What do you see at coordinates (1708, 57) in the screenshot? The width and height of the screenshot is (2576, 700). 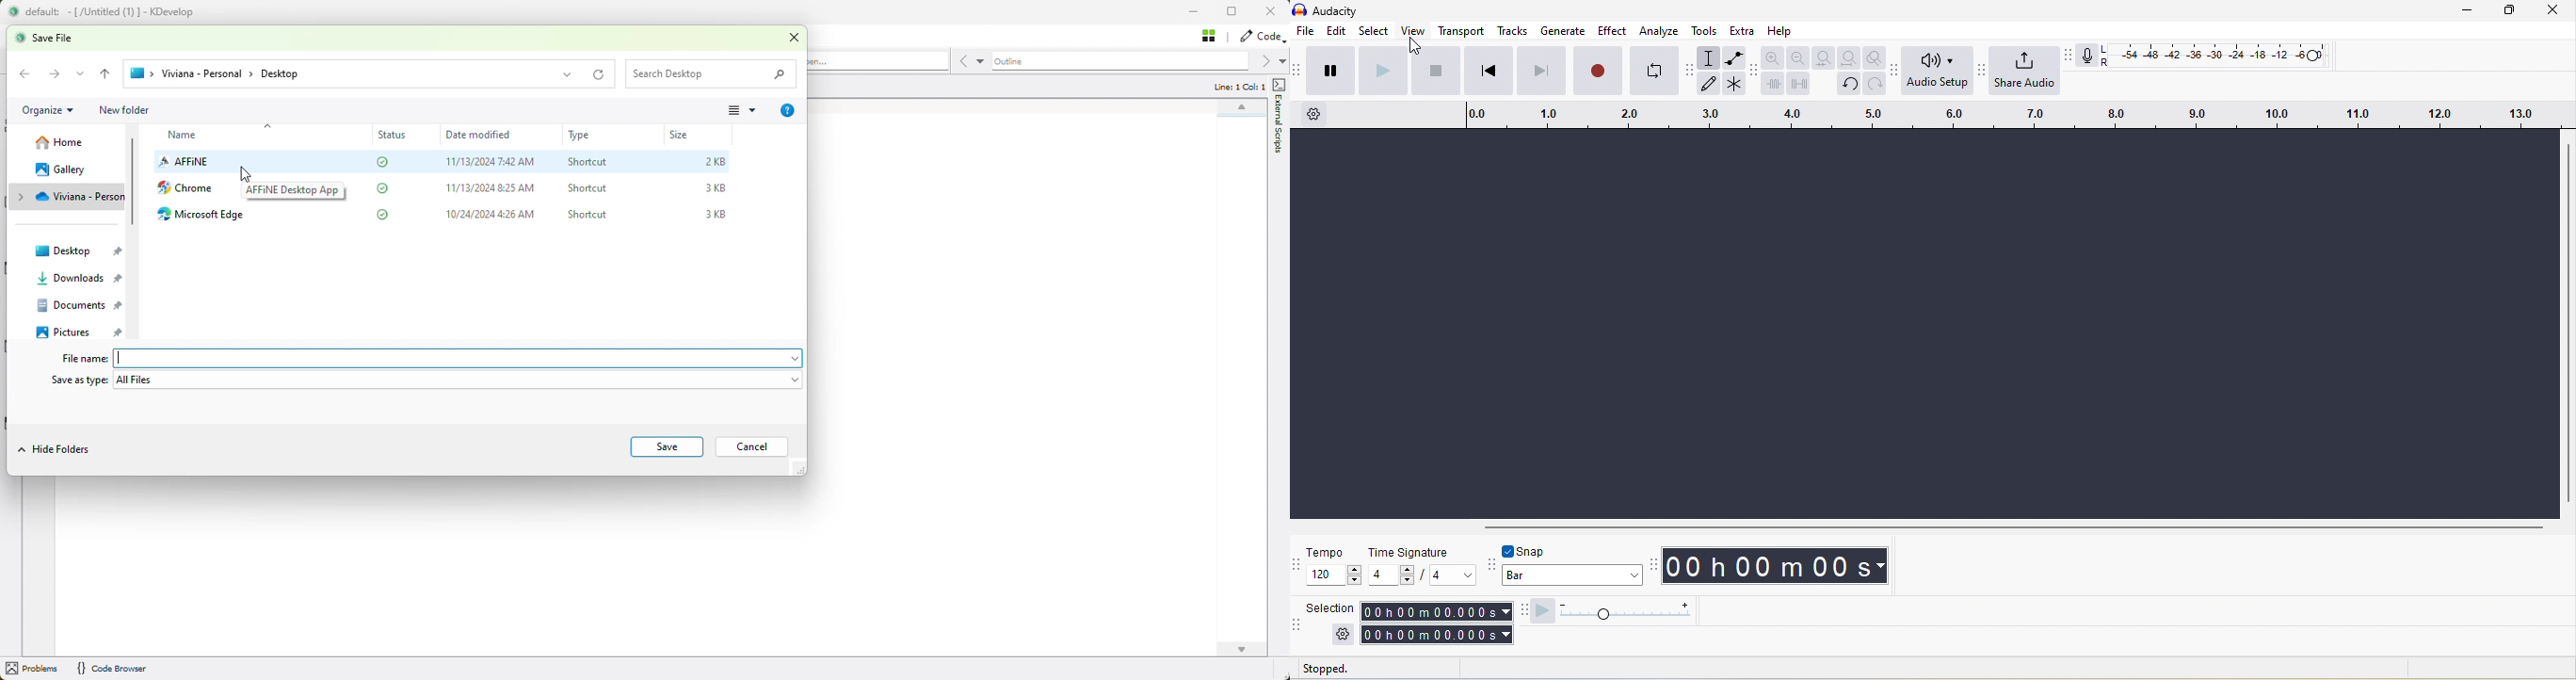 I see `selection tool` at bounding box center [1708, 57].